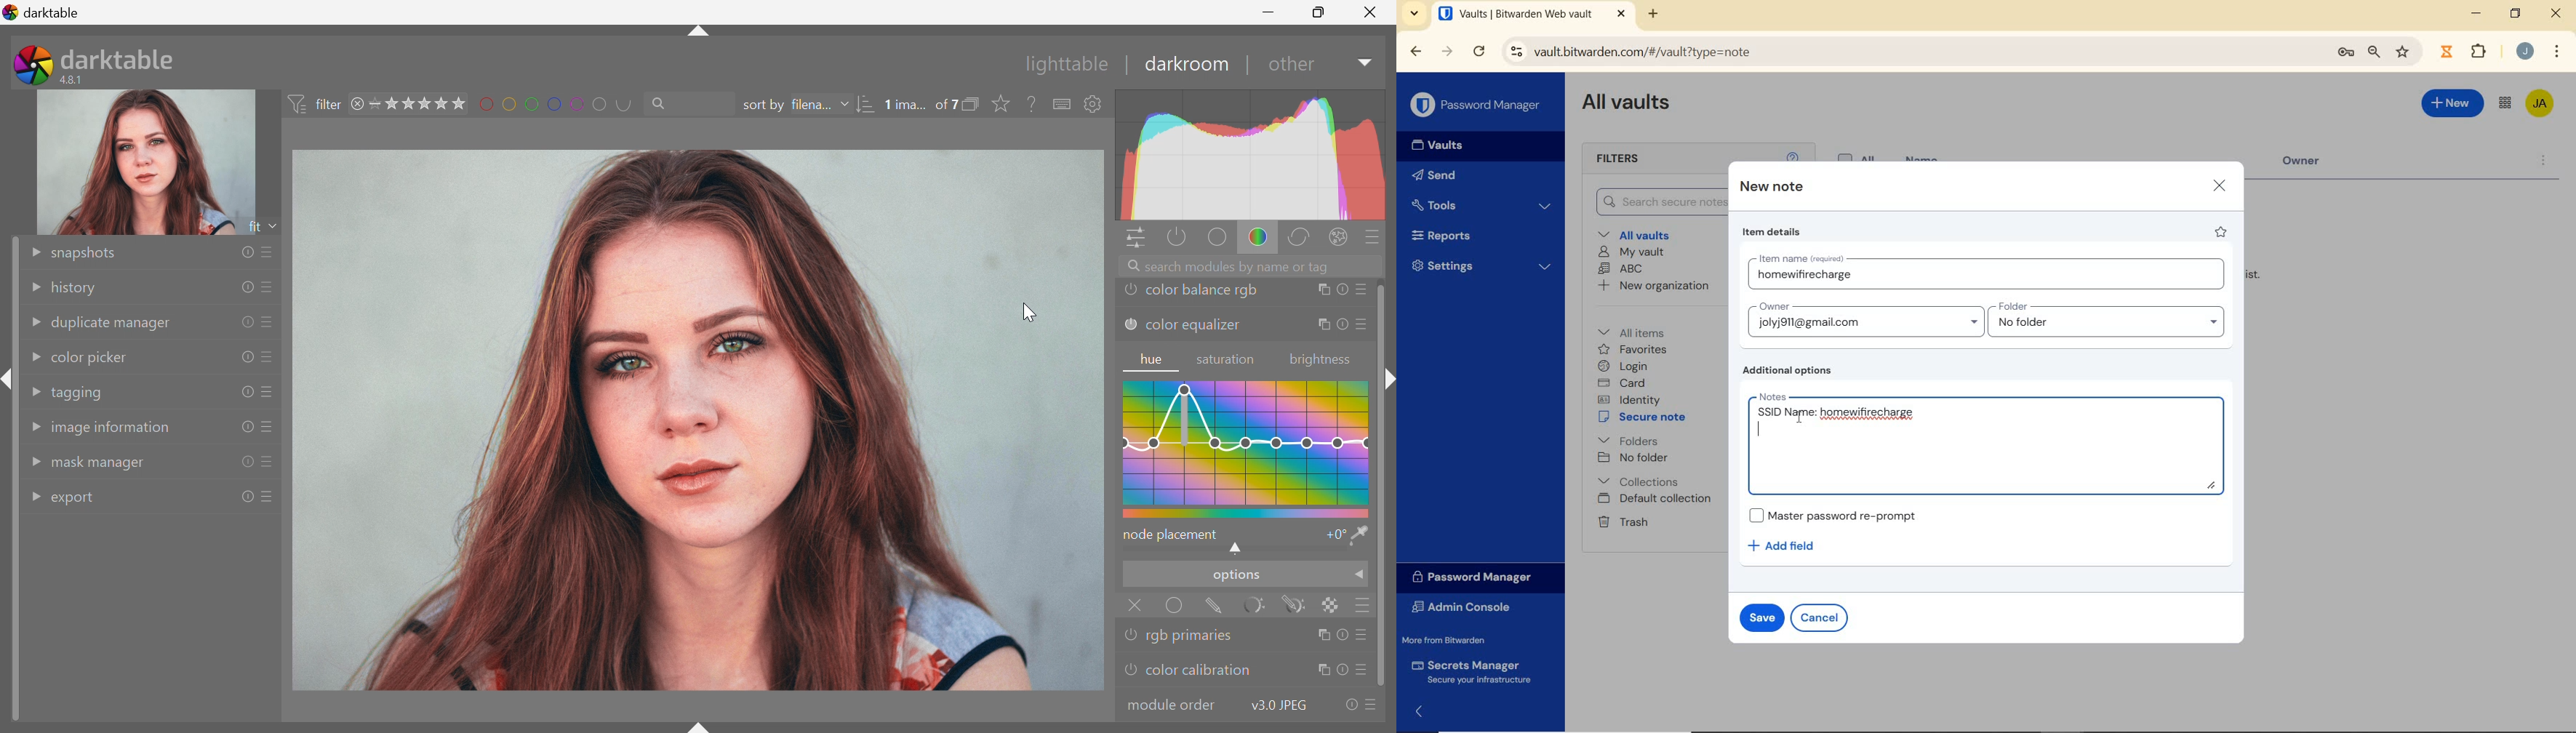 The width and height of the screenshot is (2576, 756). What do you see at coordinates (32, 391) in the screenshot?
I see `Drop Down` at bounding box center [32, 391].